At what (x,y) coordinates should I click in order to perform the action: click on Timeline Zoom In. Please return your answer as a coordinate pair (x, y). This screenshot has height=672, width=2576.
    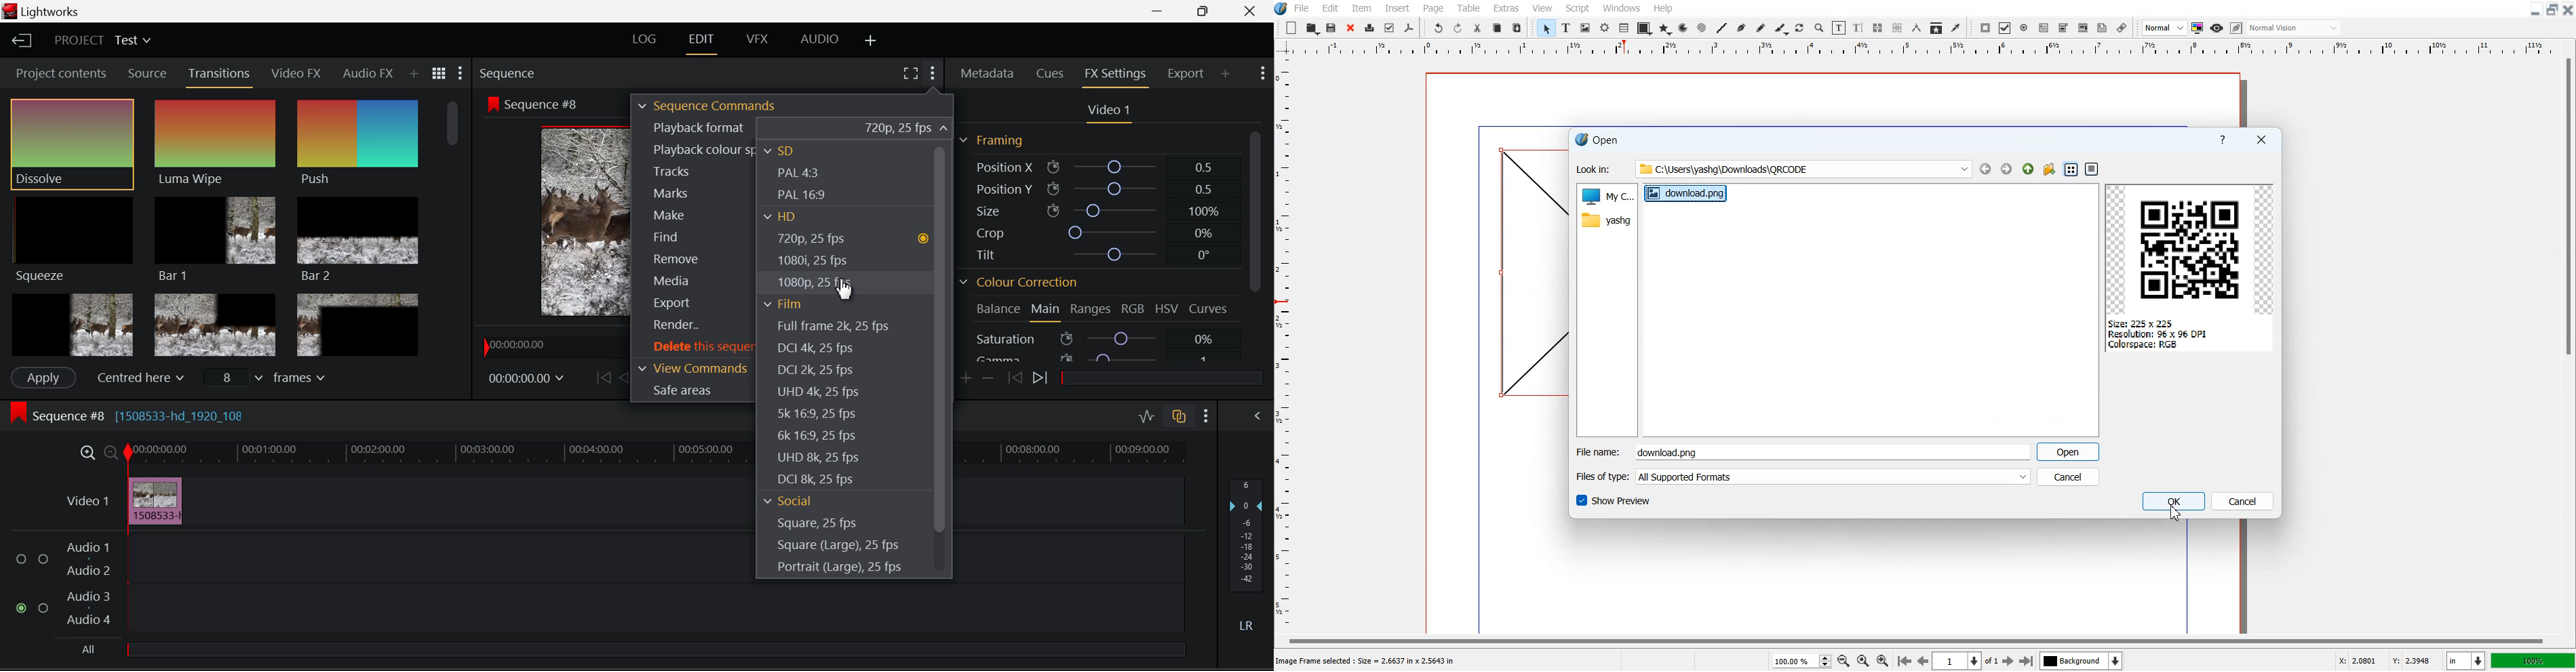
    Looking at the image, I should click on (85, 452).